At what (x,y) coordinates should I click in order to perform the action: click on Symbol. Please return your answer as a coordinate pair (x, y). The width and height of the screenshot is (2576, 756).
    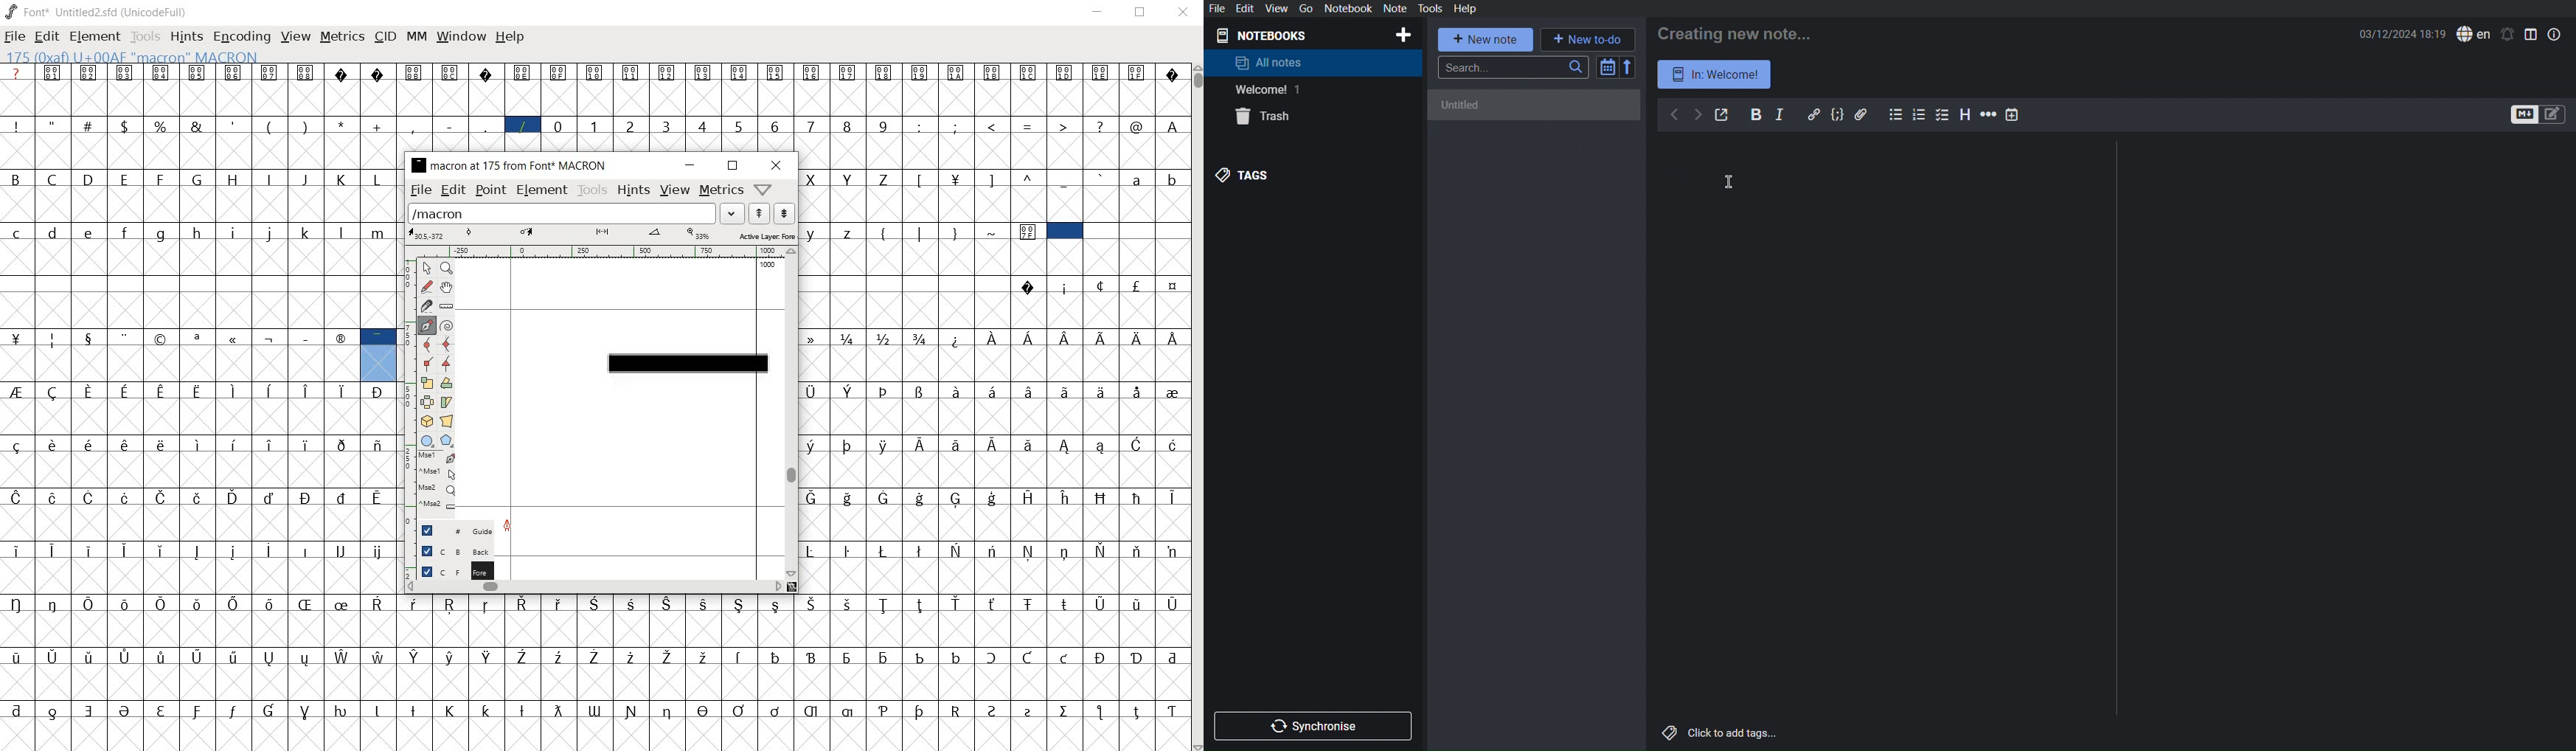
    Looking at the image, I should click on (92, 496).